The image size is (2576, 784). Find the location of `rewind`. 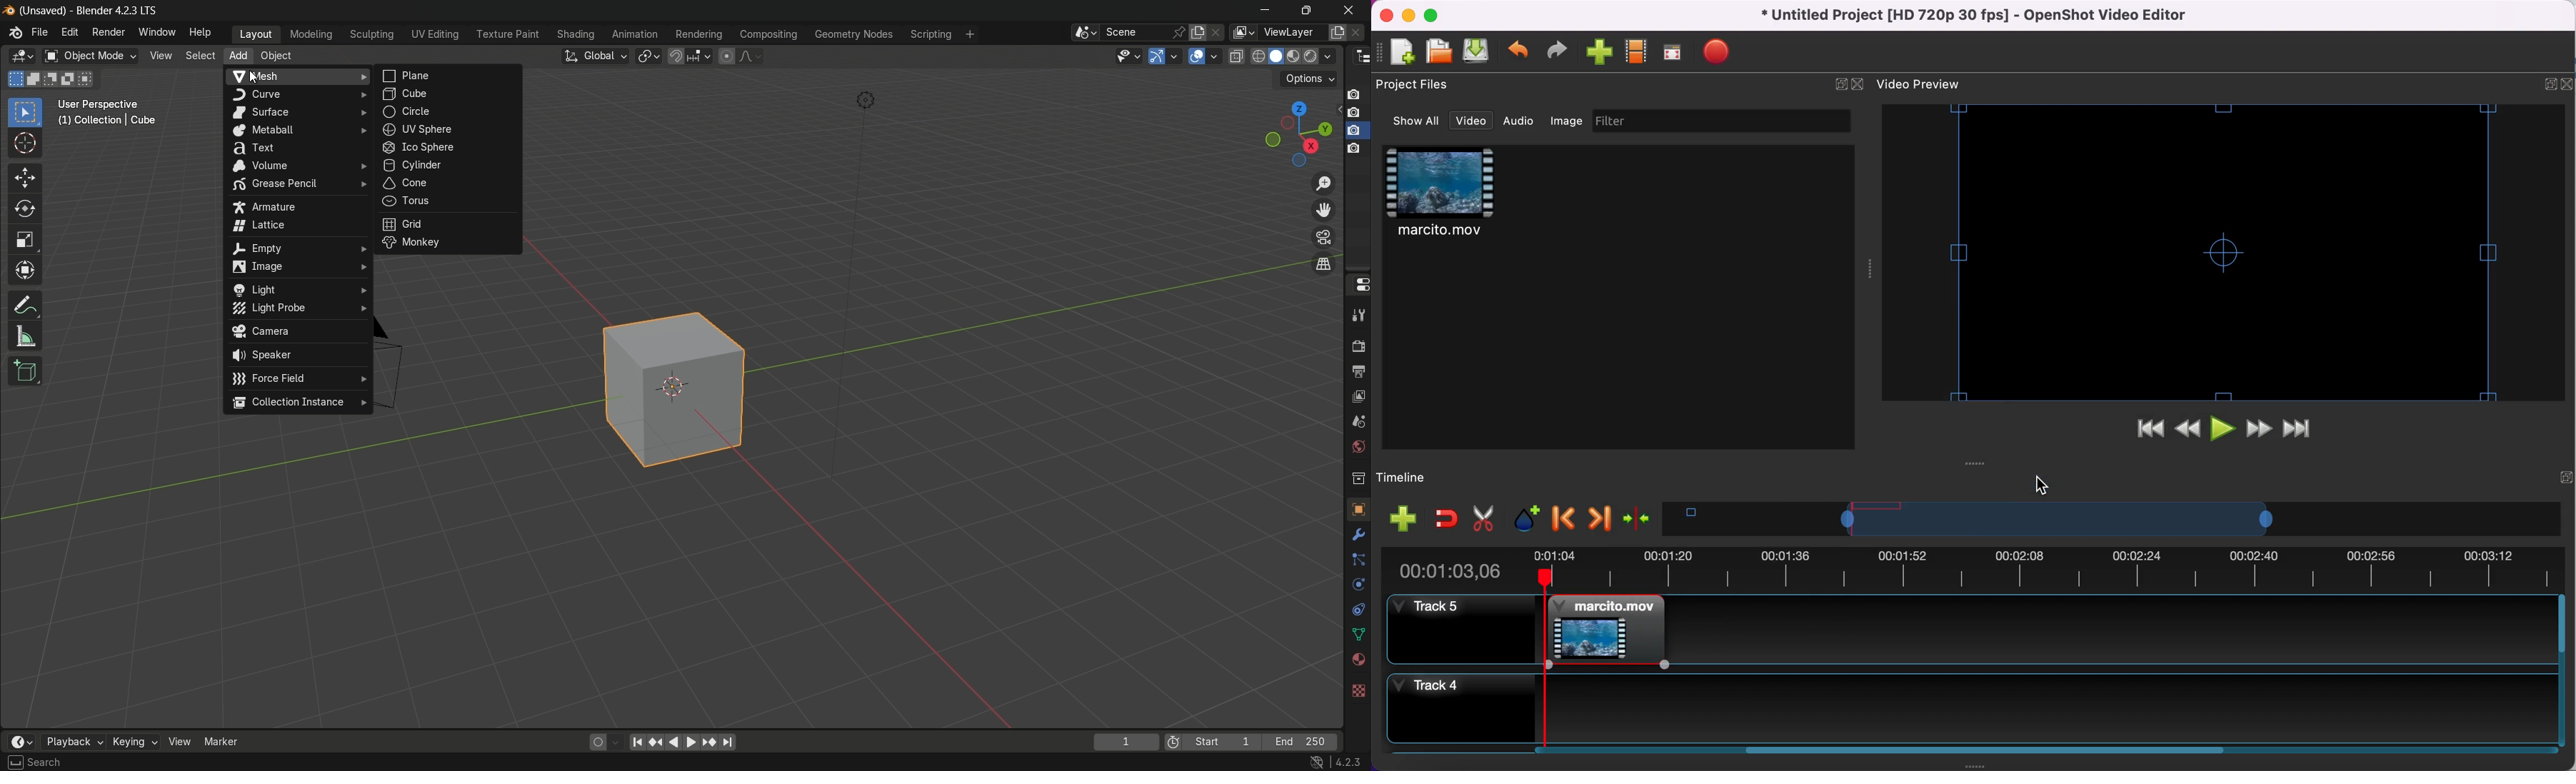

rewind is located at coordinates (2190, 432).